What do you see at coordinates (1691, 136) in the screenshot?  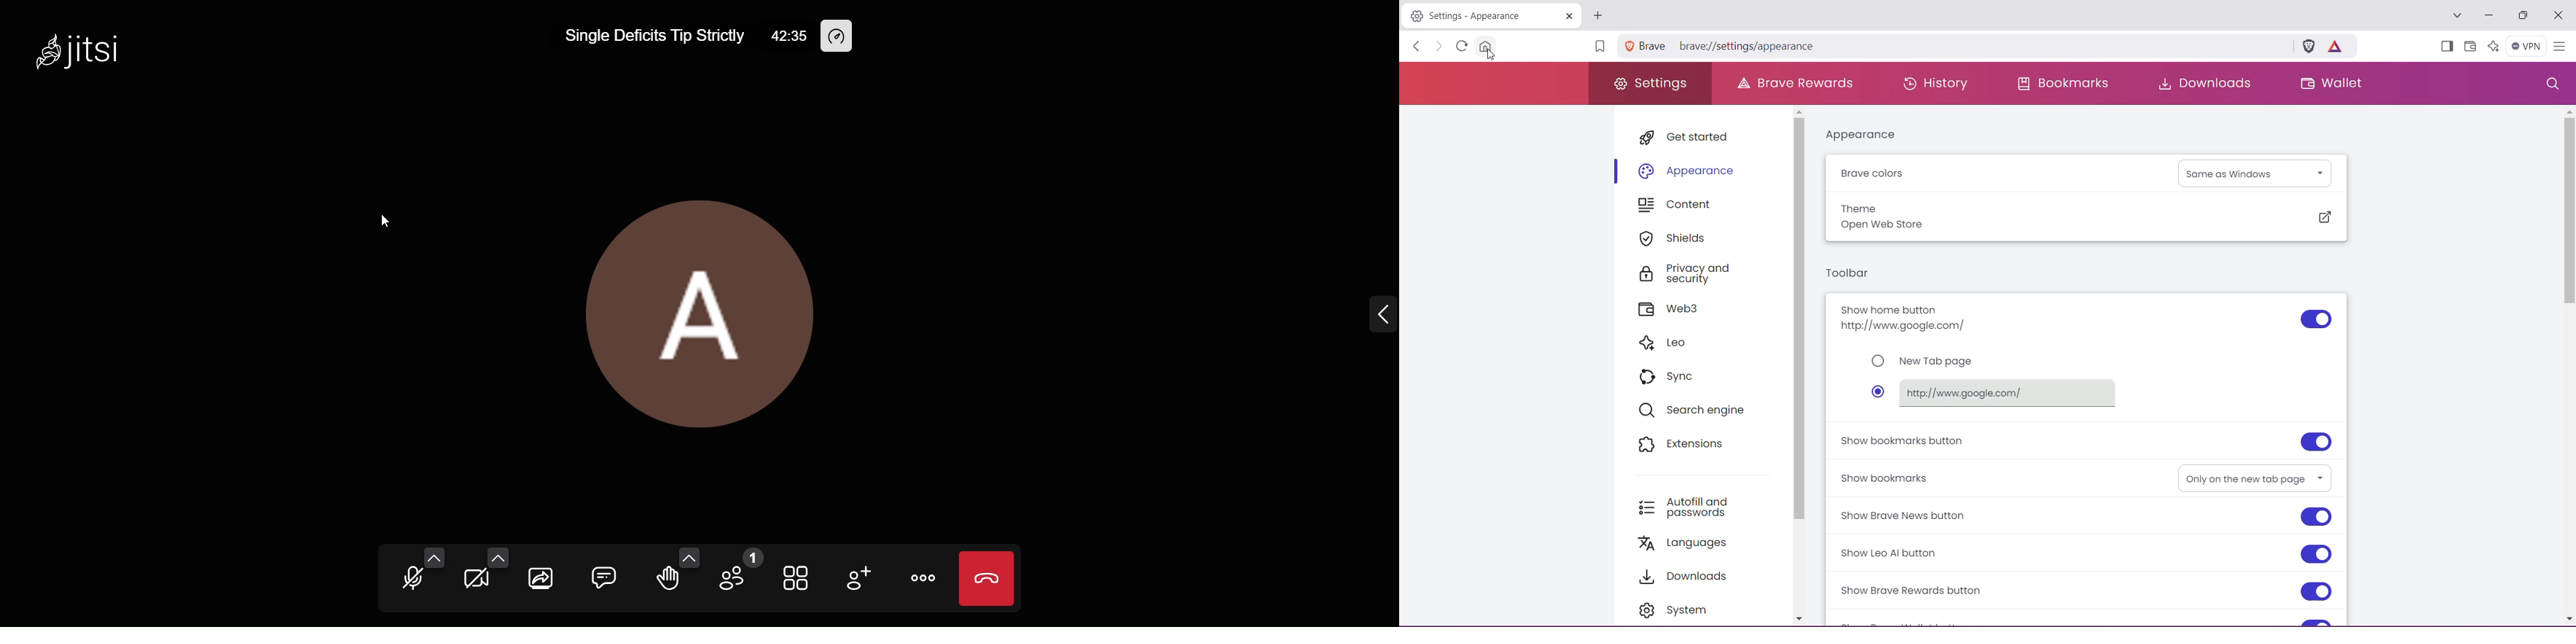 I see `Get started` at bounding box center [1691, 136].